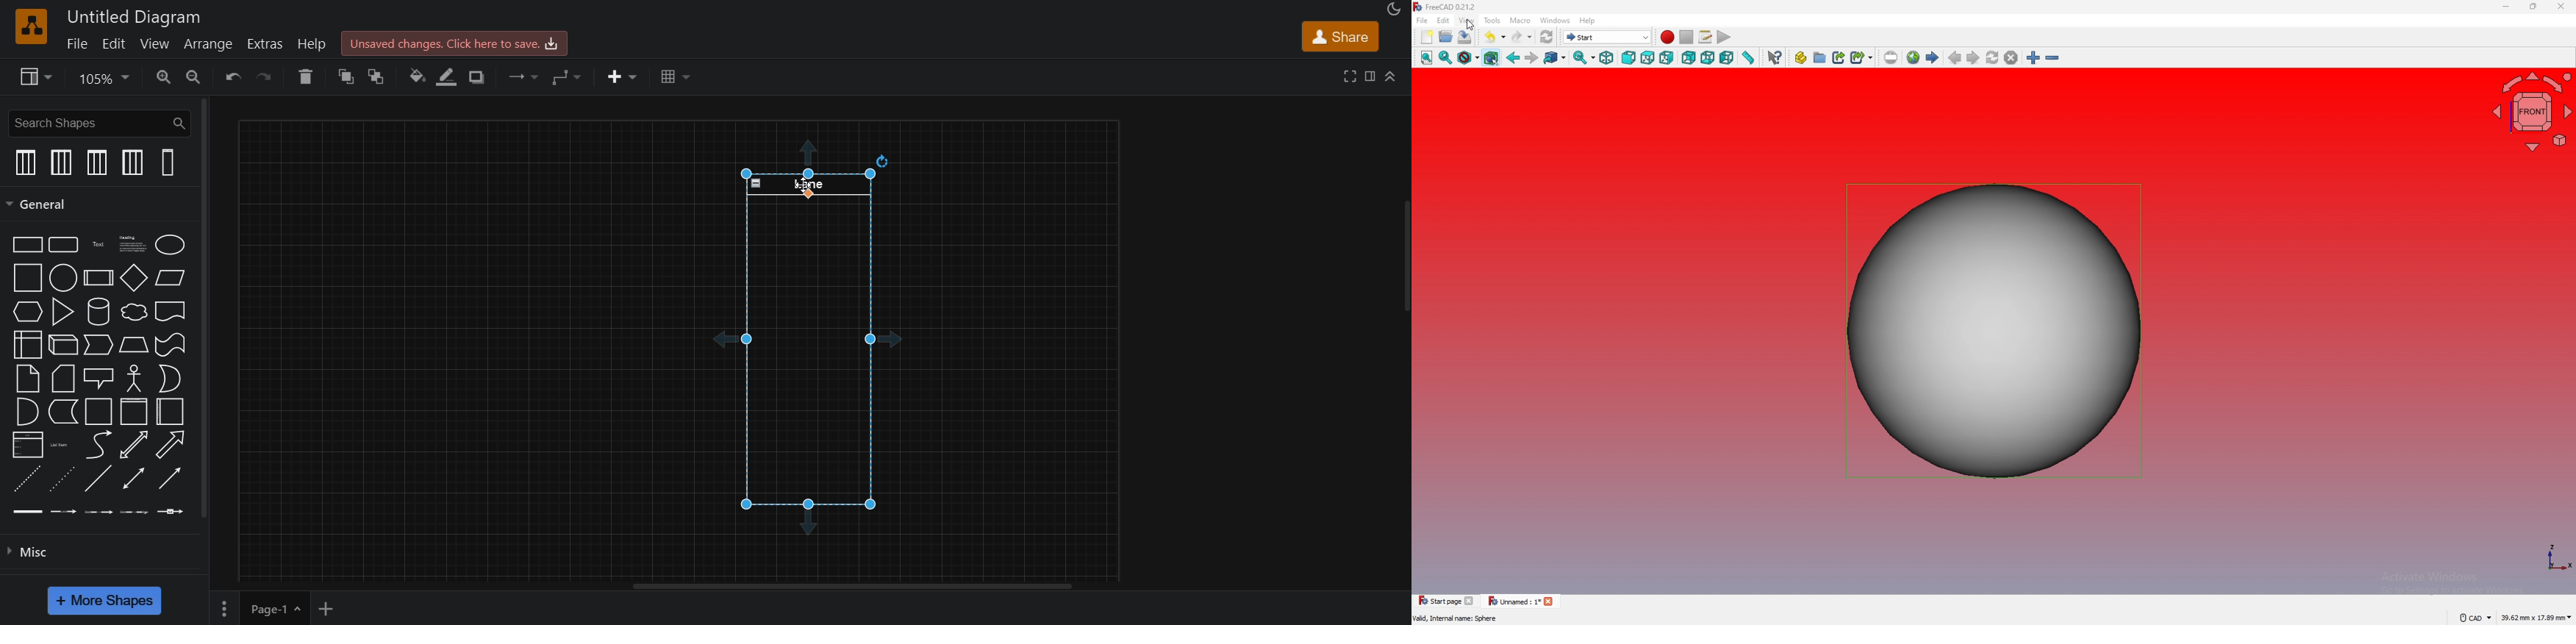 The height and width of the screenshot is (644, 2576). Describe the element at coordinates (2476, 618) in the screenshot. I see `cad navigation` at that location.